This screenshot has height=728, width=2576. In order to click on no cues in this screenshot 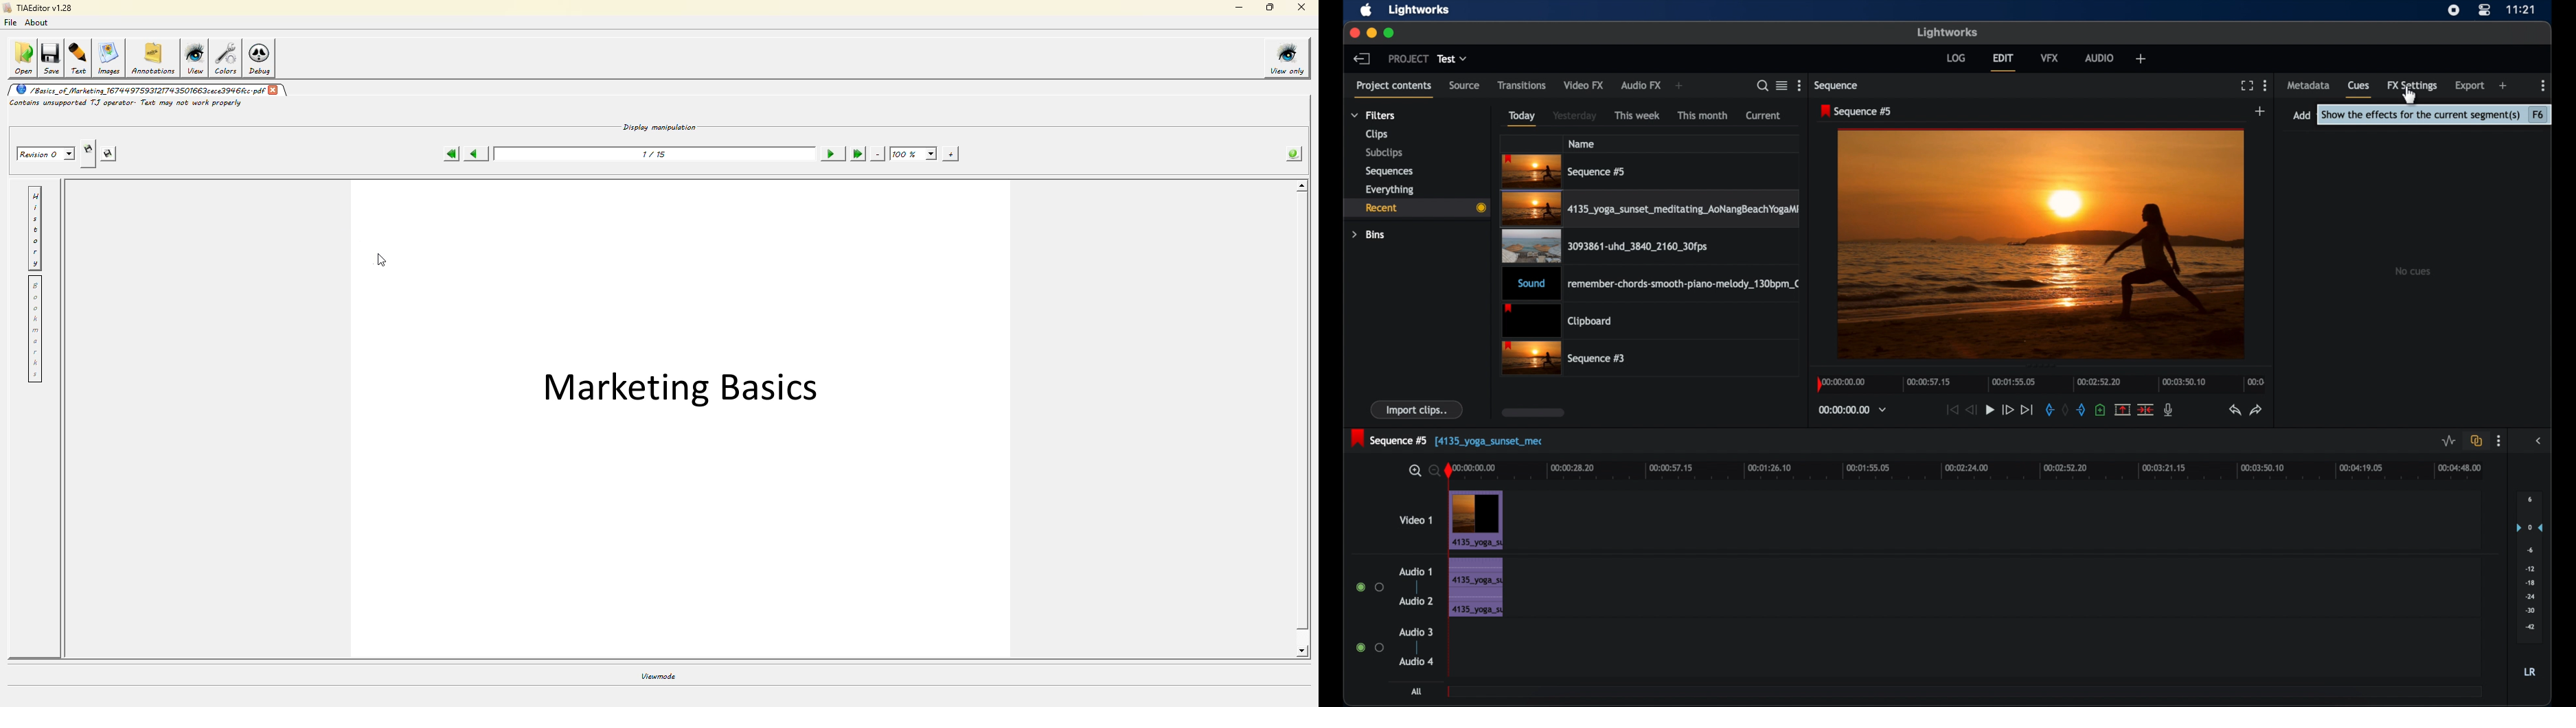, I will do `click(2414, 271)`.